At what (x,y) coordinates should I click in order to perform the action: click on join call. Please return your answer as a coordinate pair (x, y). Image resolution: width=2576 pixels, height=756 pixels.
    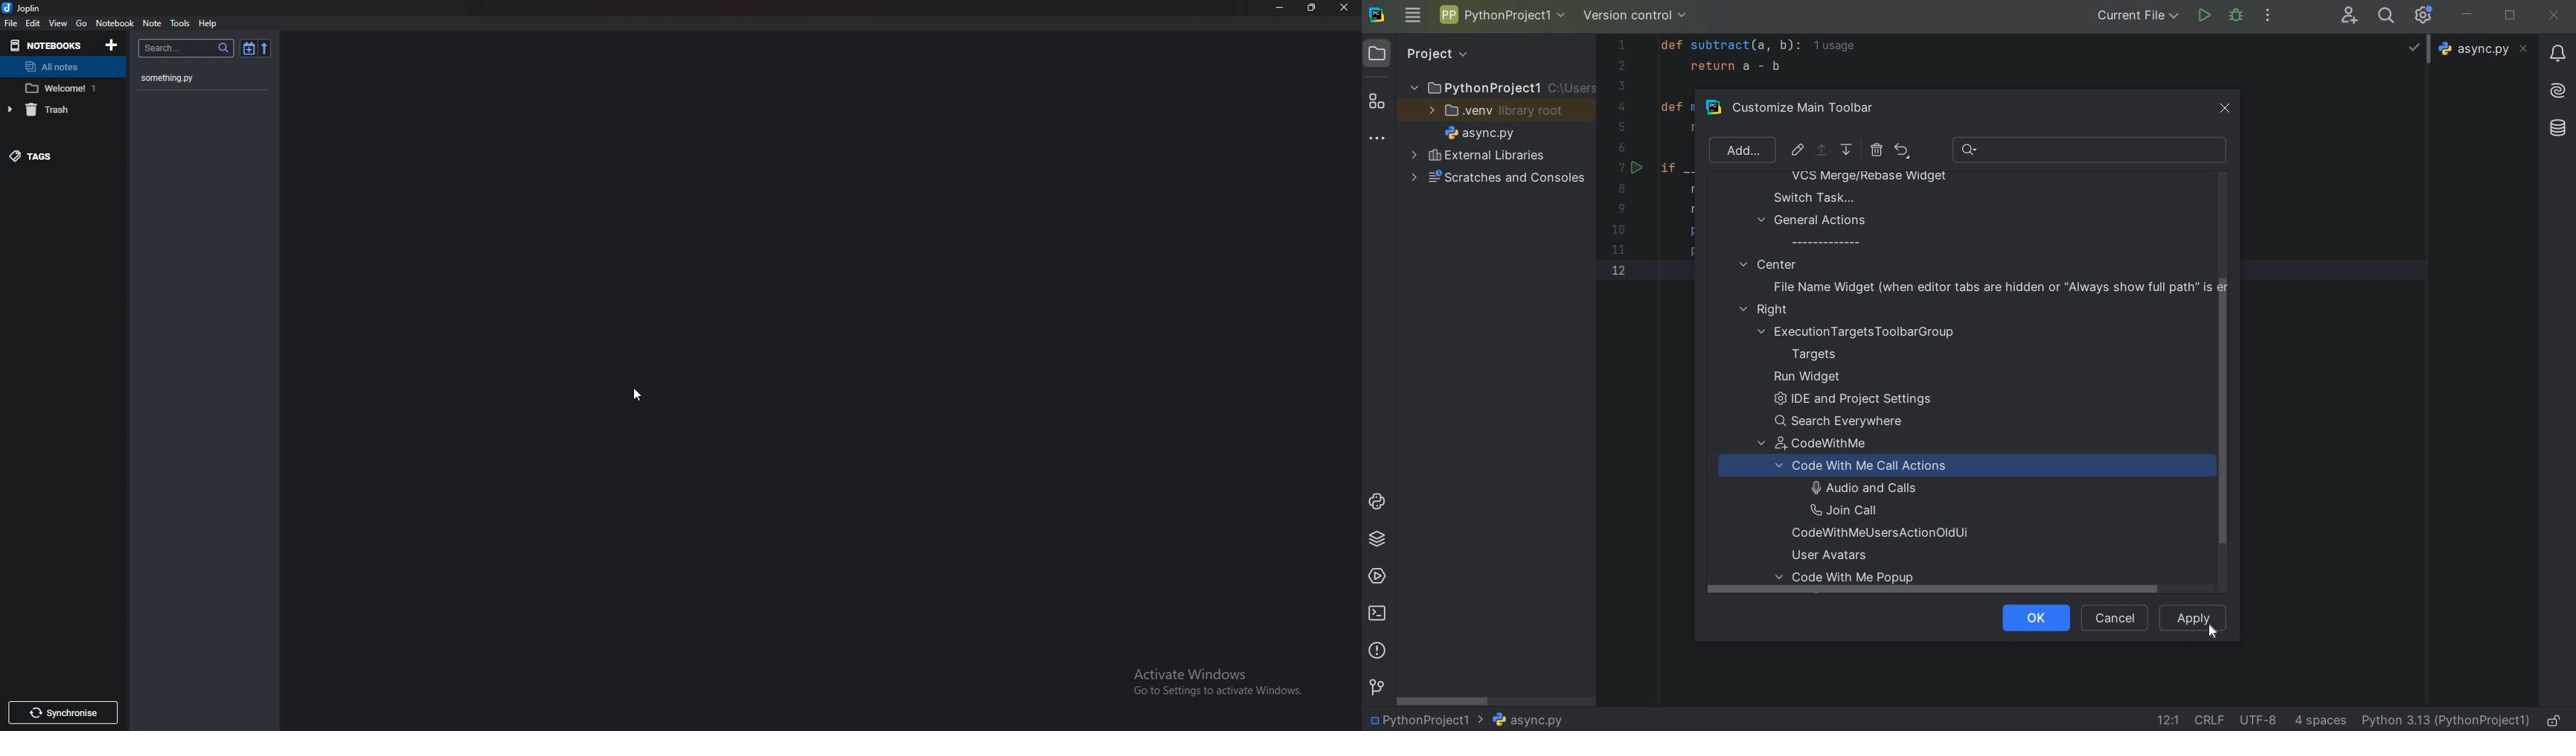
    Looking at the image, I should click on (1862, 511).